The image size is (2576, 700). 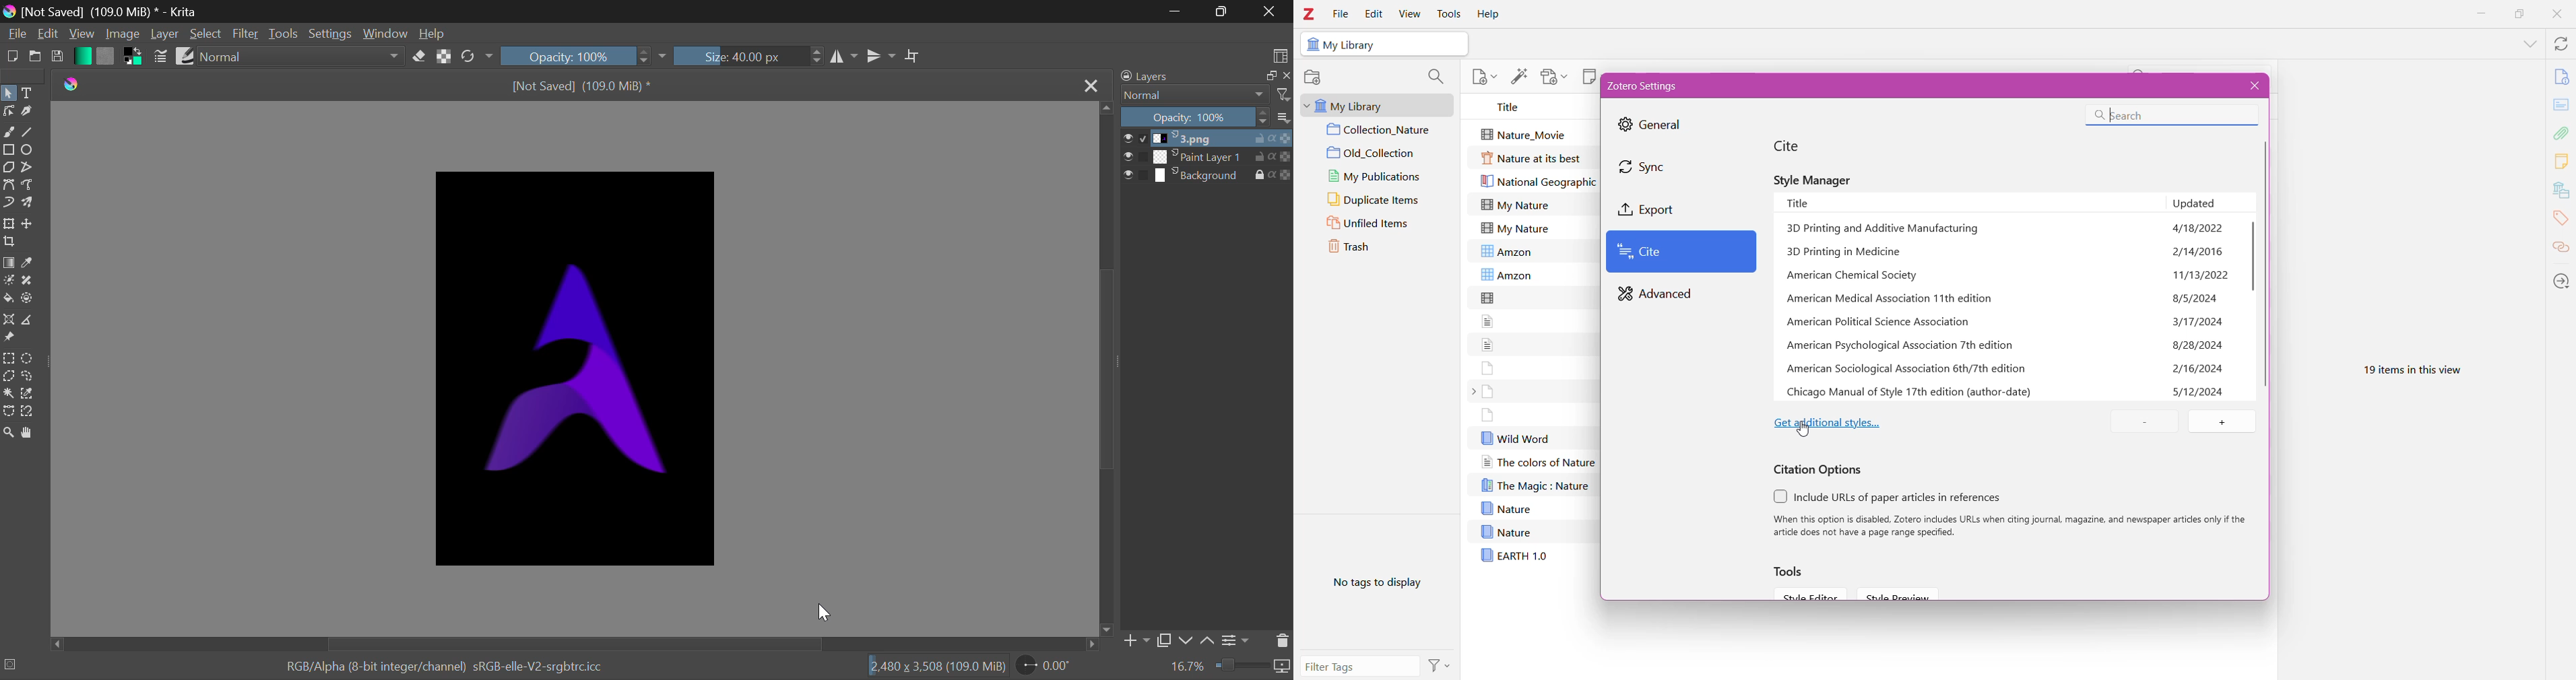 I want to click on 16.7%, so click(x=1188, y=667).